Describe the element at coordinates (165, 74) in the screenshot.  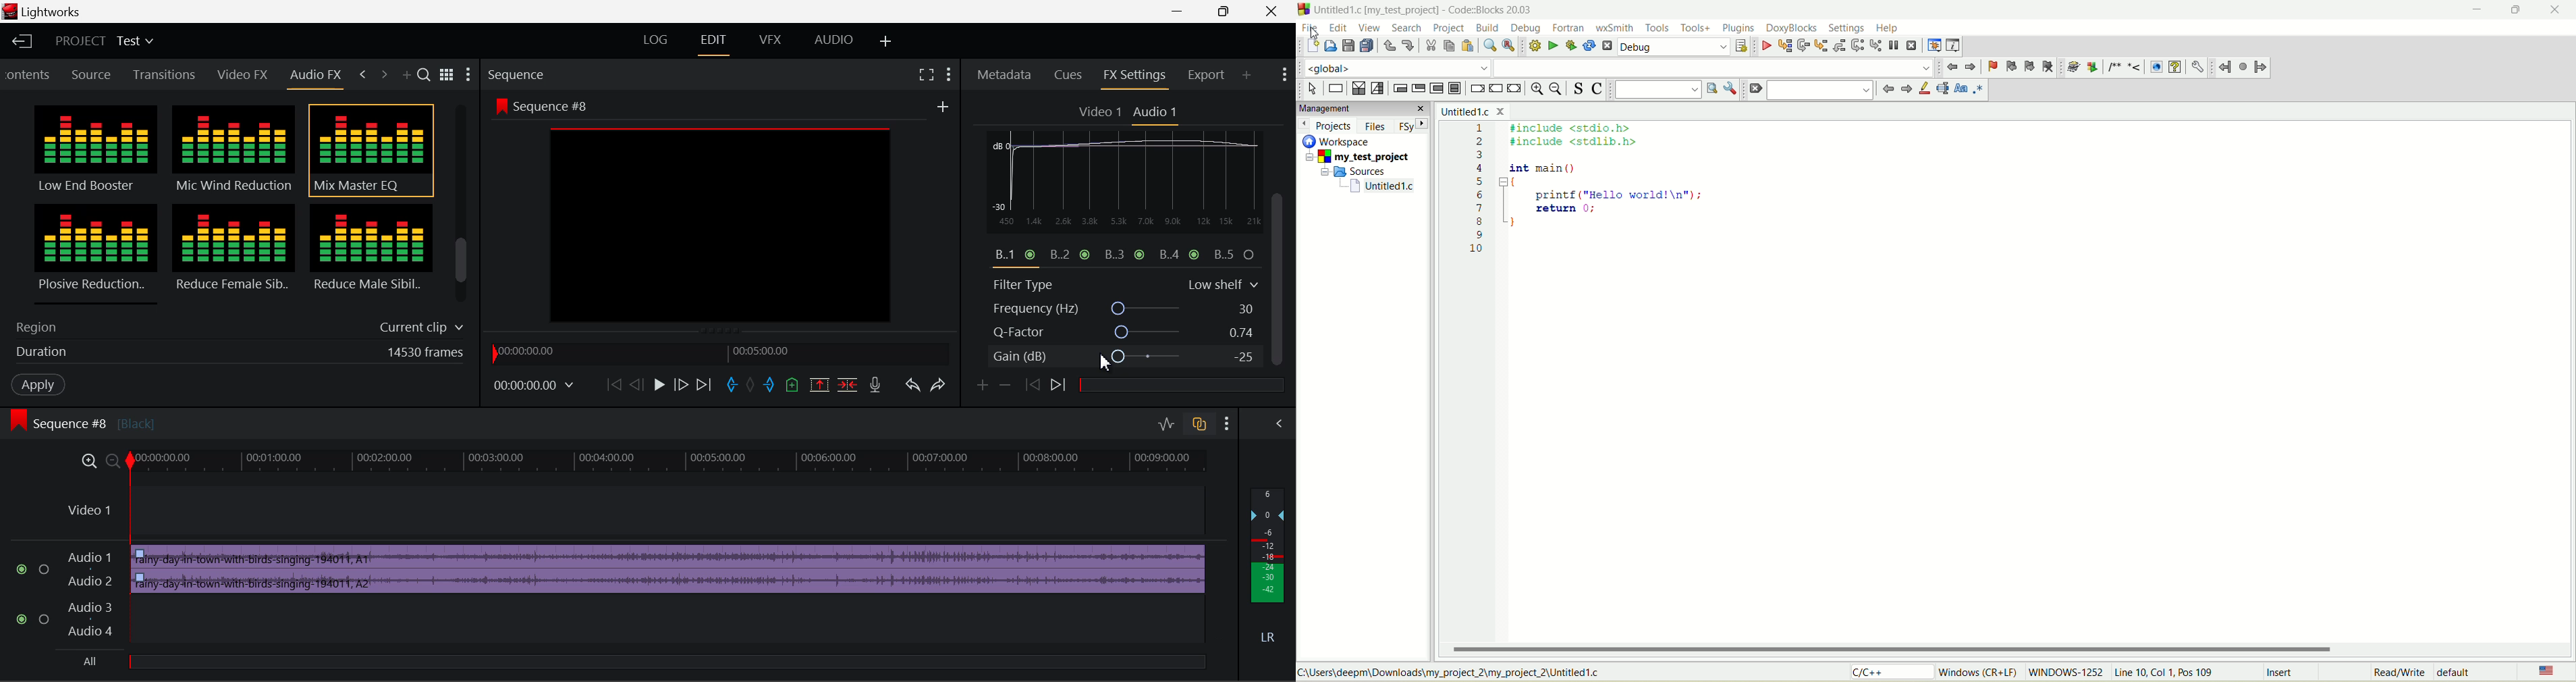
I see `Transitions` at that location.